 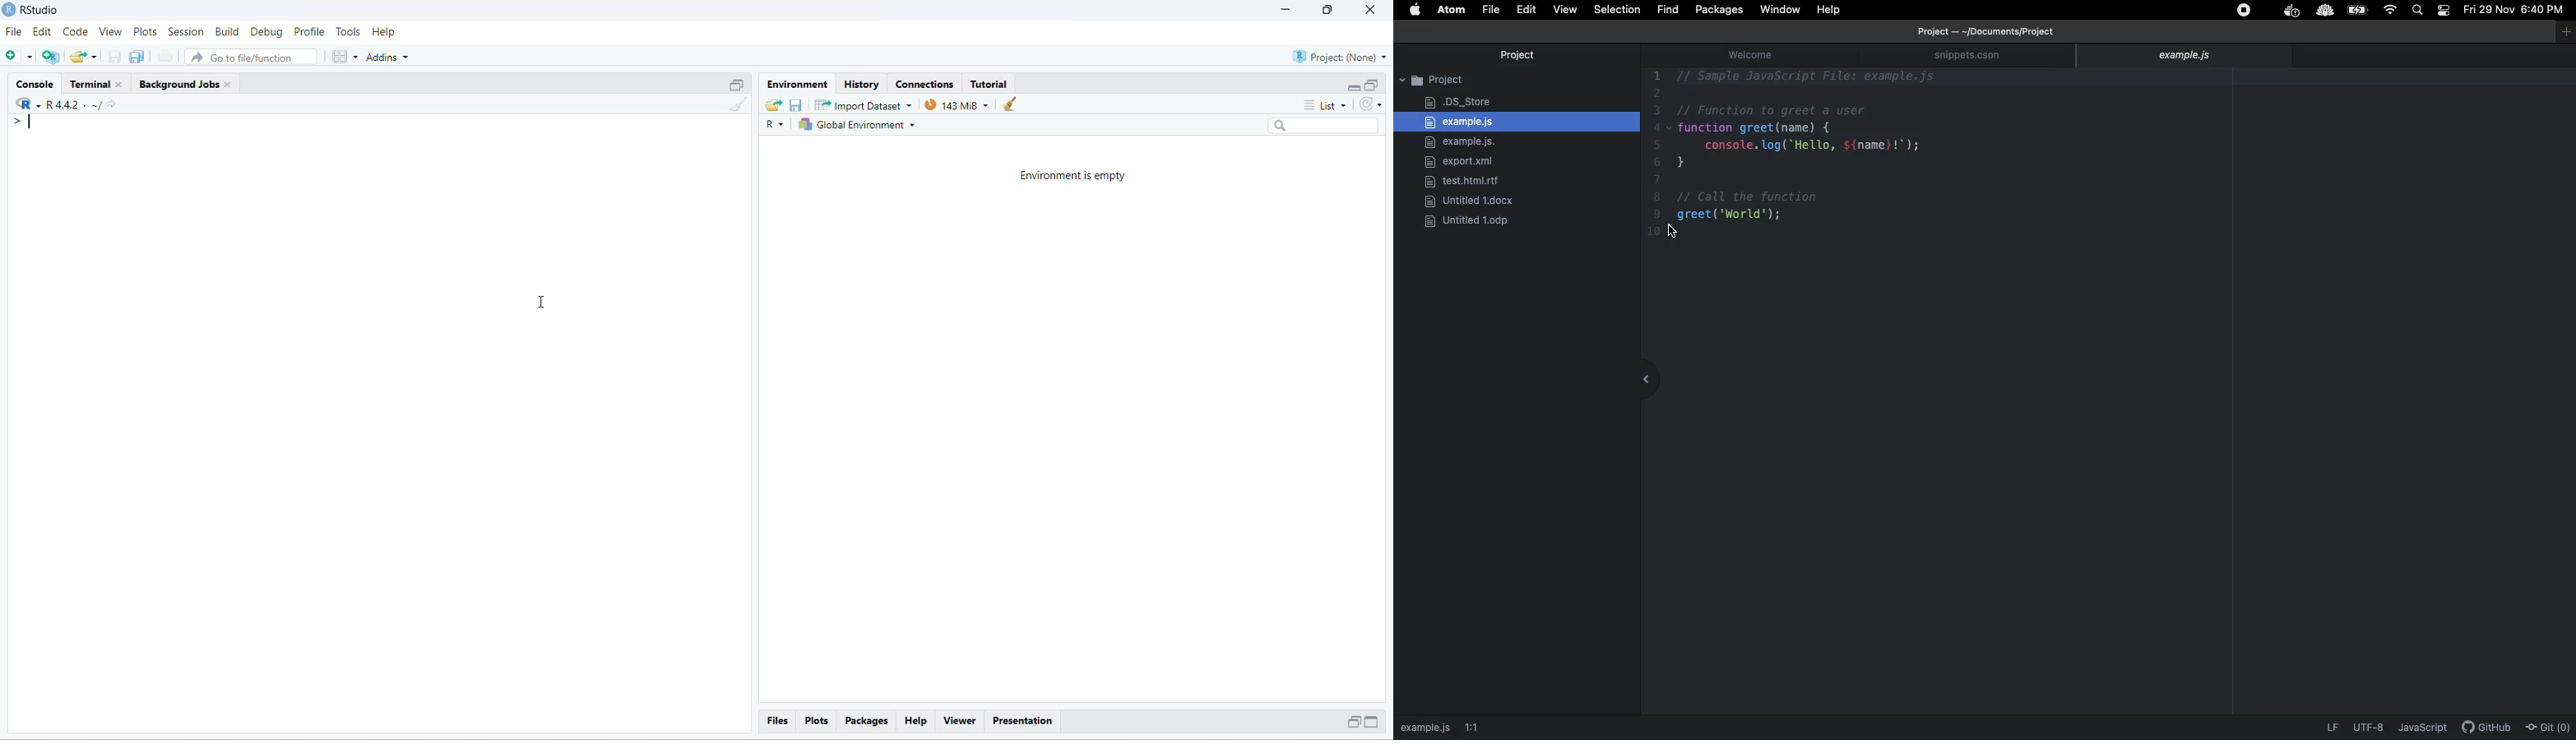 What do you see at coordinates (1667, 9) in the screenshot?
I see `fIND ` at bounding box center [1667, 9].